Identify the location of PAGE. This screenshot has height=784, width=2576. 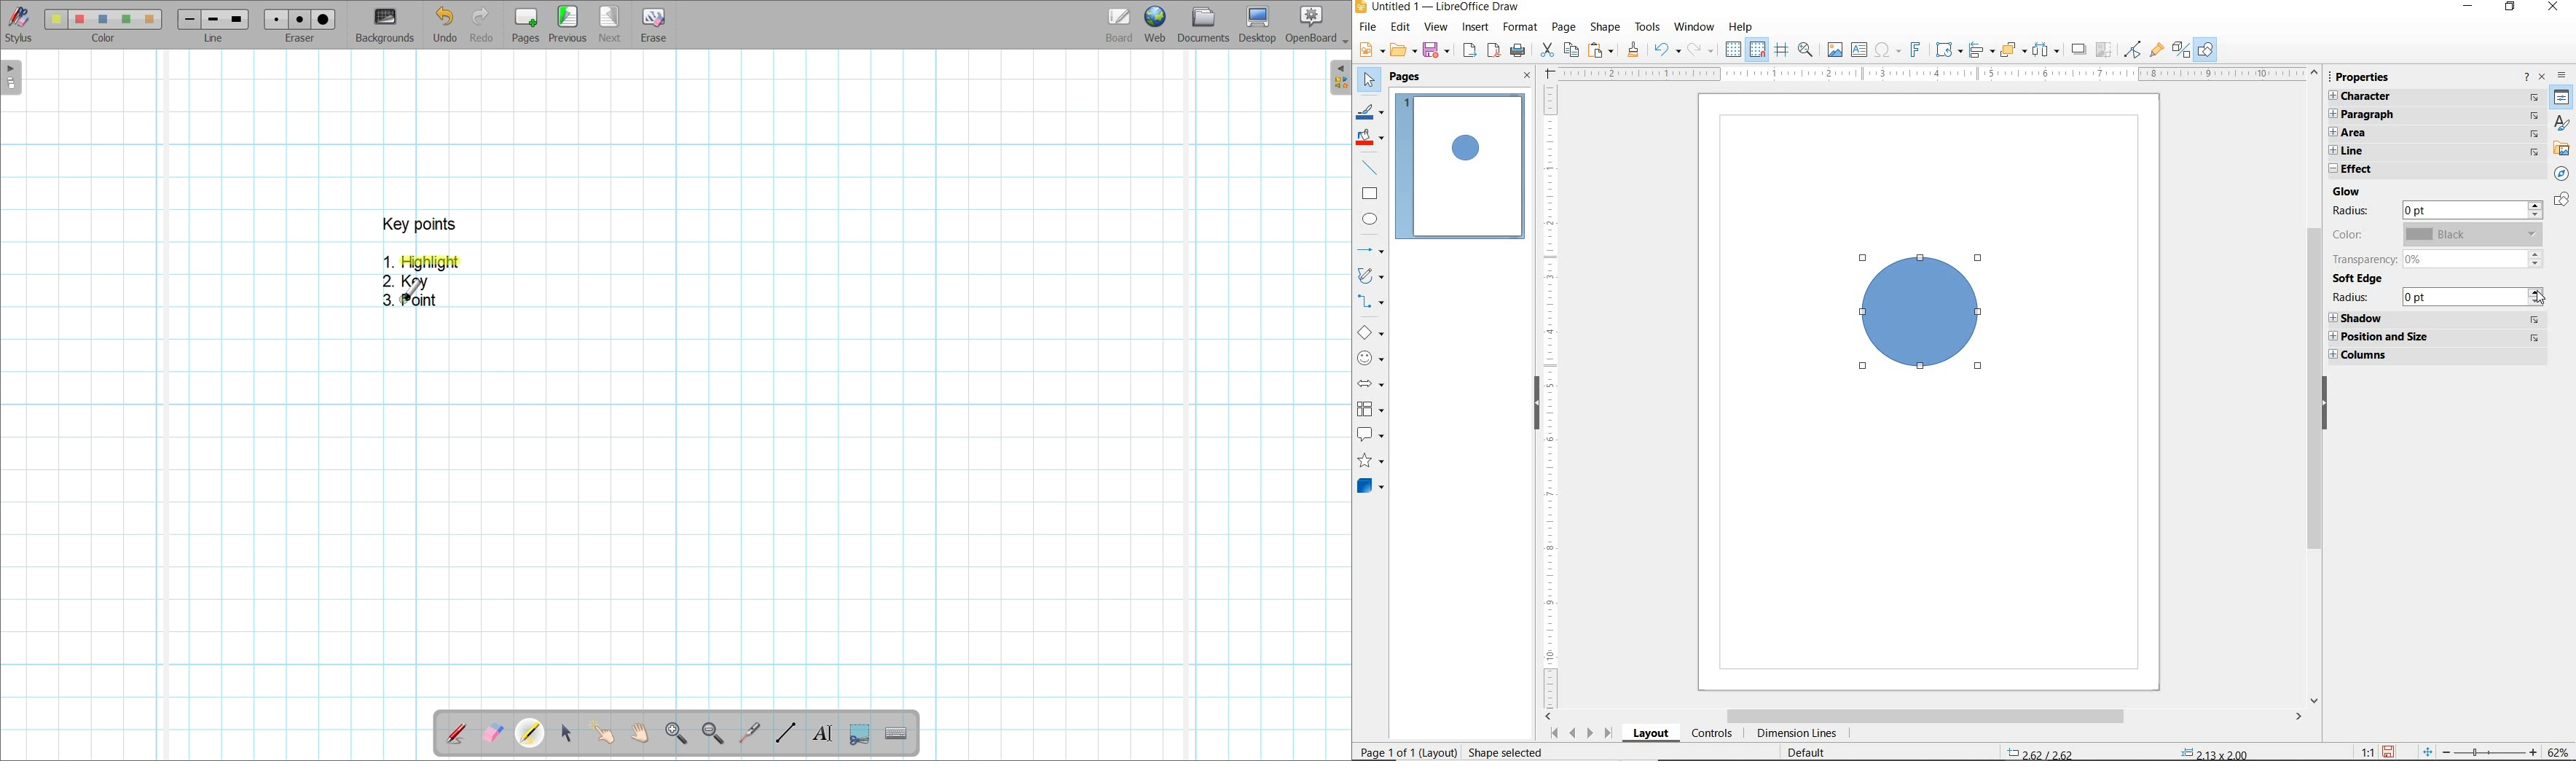
(1565, 28).